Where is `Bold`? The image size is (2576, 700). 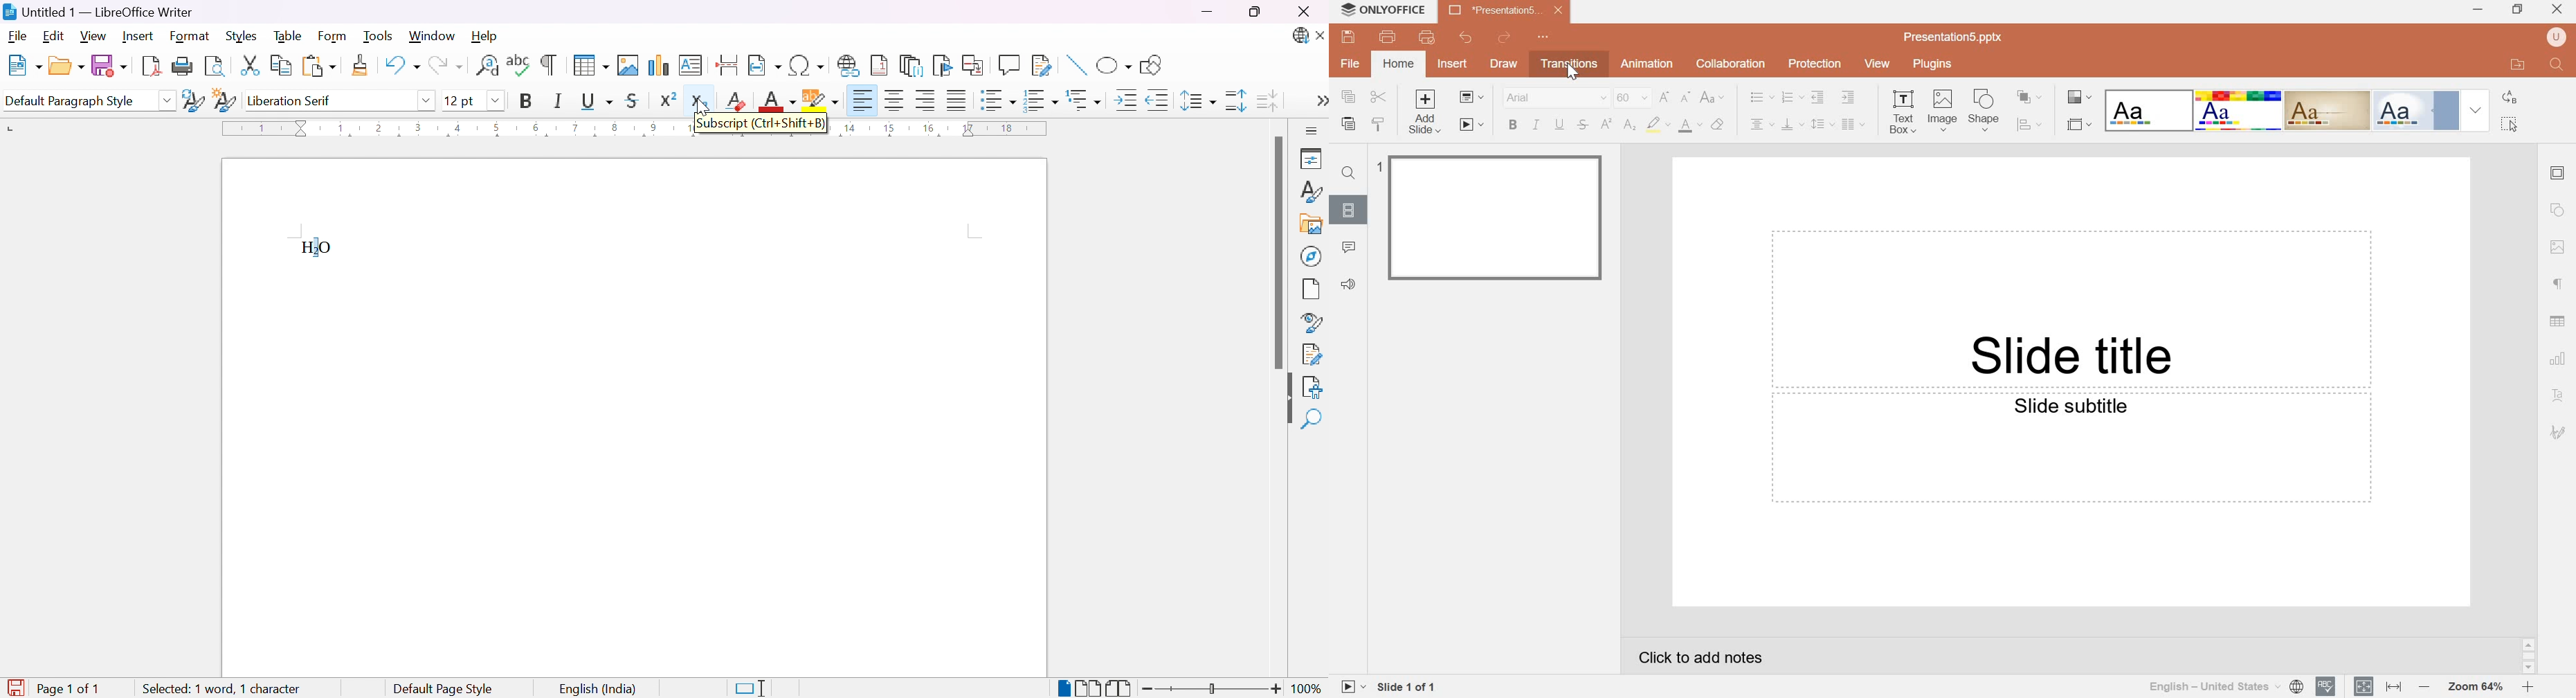
Bold is located at coordinates (1513, 125).